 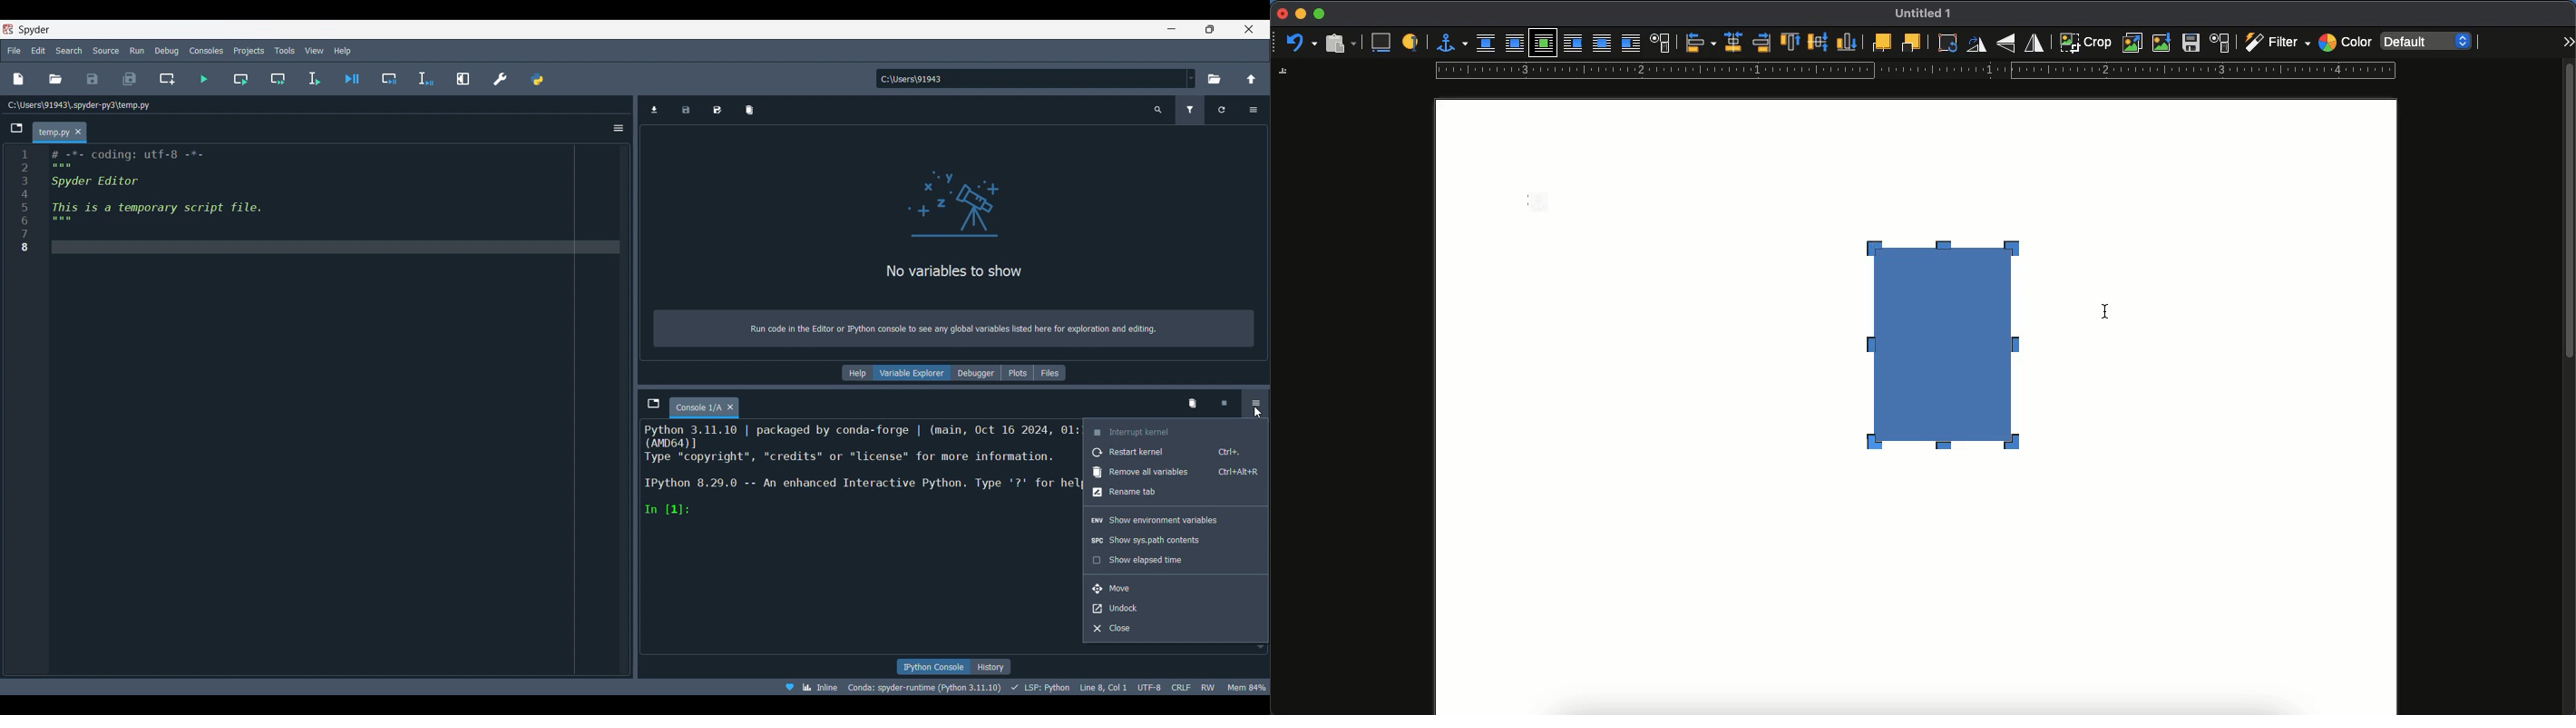 What do you see at coordinates (204, 79) in the screenshot?
I see `Run file` at bounding box center [204, 79].